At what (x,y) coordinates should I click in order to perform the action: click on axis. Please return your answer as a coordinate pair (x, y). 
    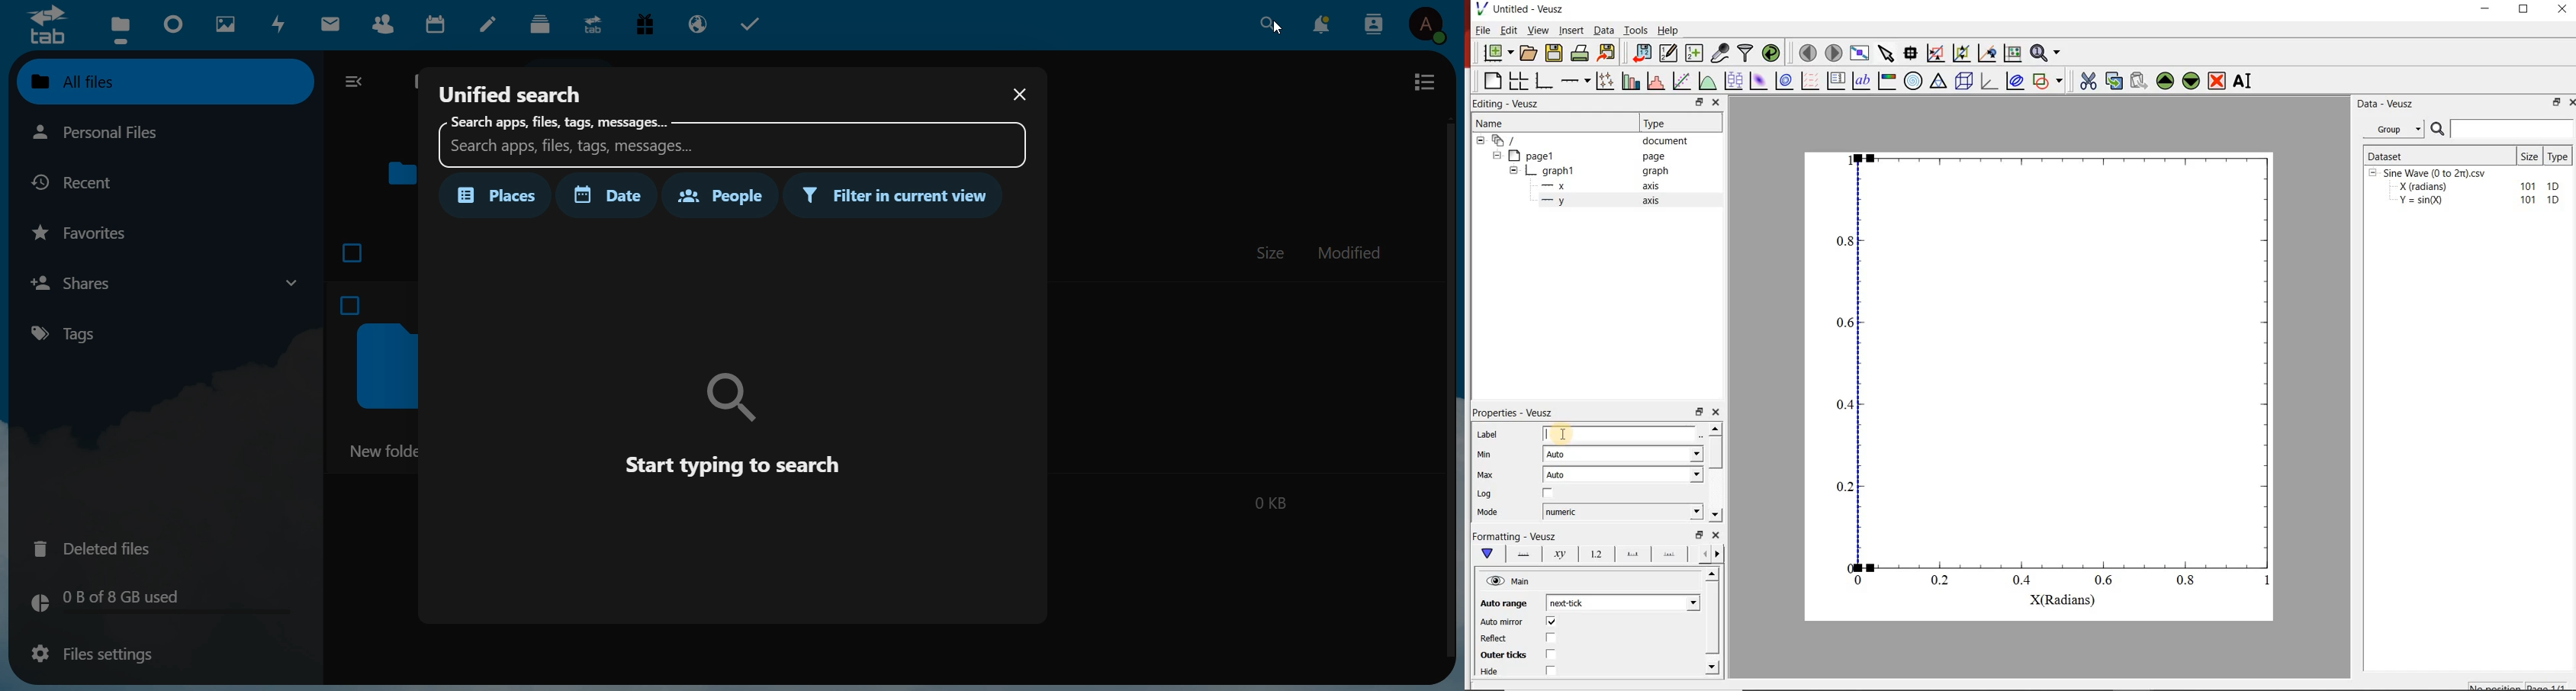
    Looking at the image, I should click on (1652, 185).